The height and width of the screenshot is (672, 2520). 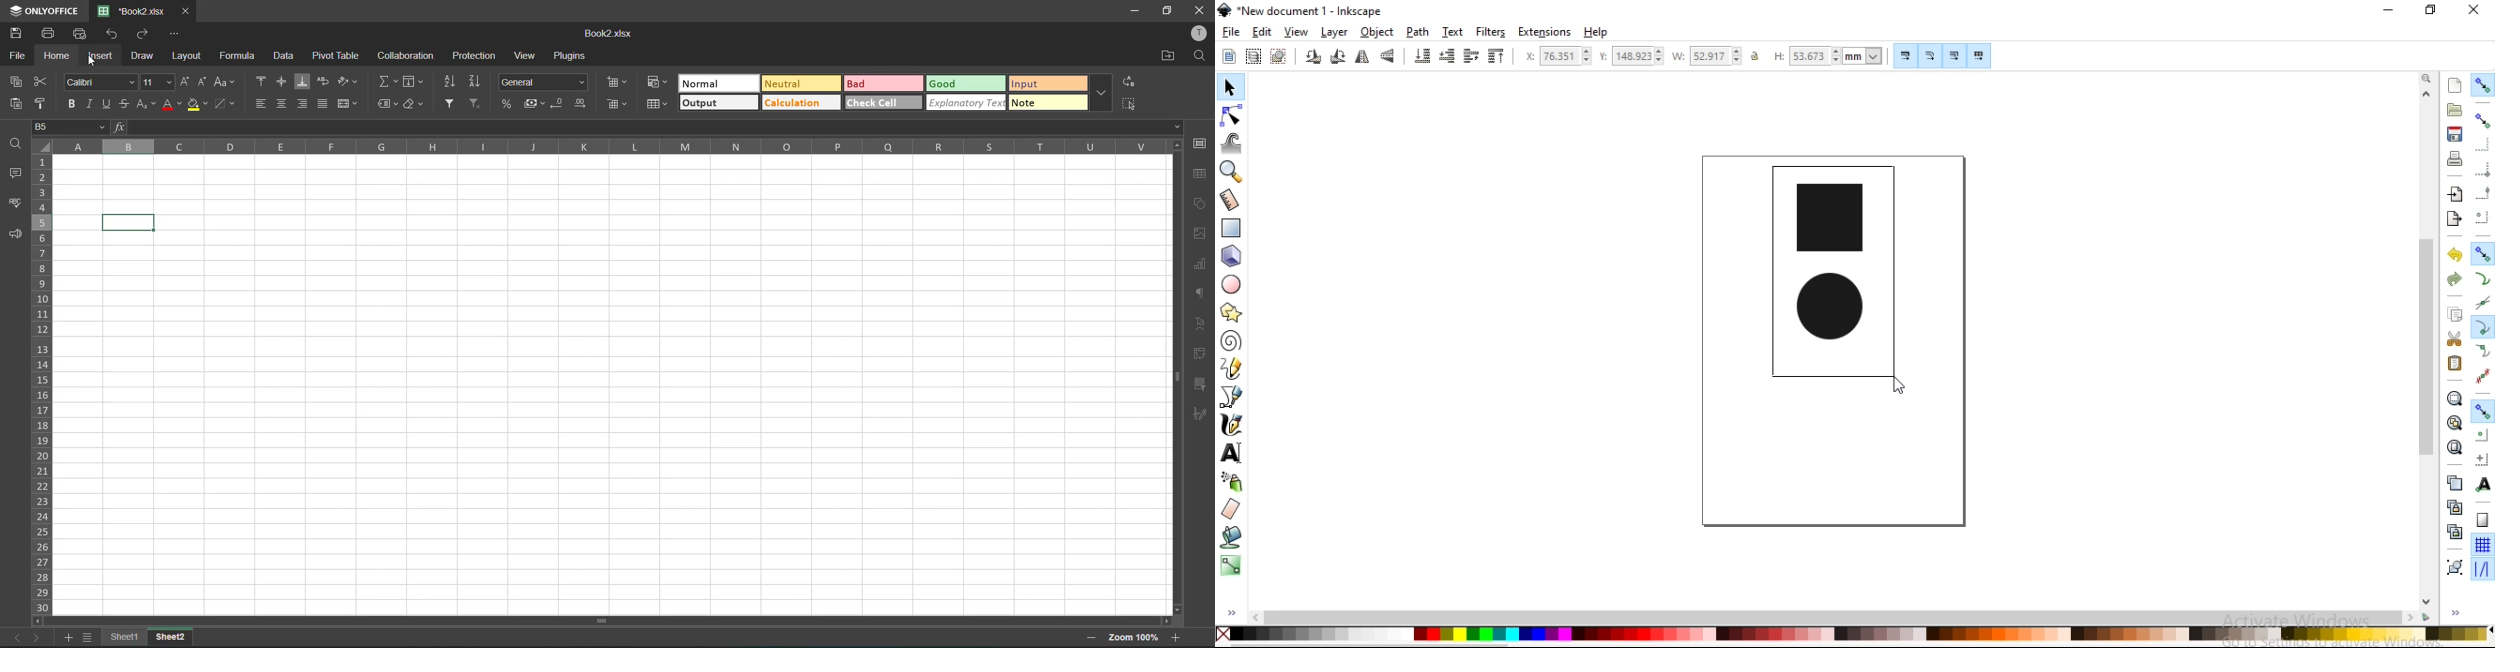 I want to click on italic, so click(x=89, y=104).